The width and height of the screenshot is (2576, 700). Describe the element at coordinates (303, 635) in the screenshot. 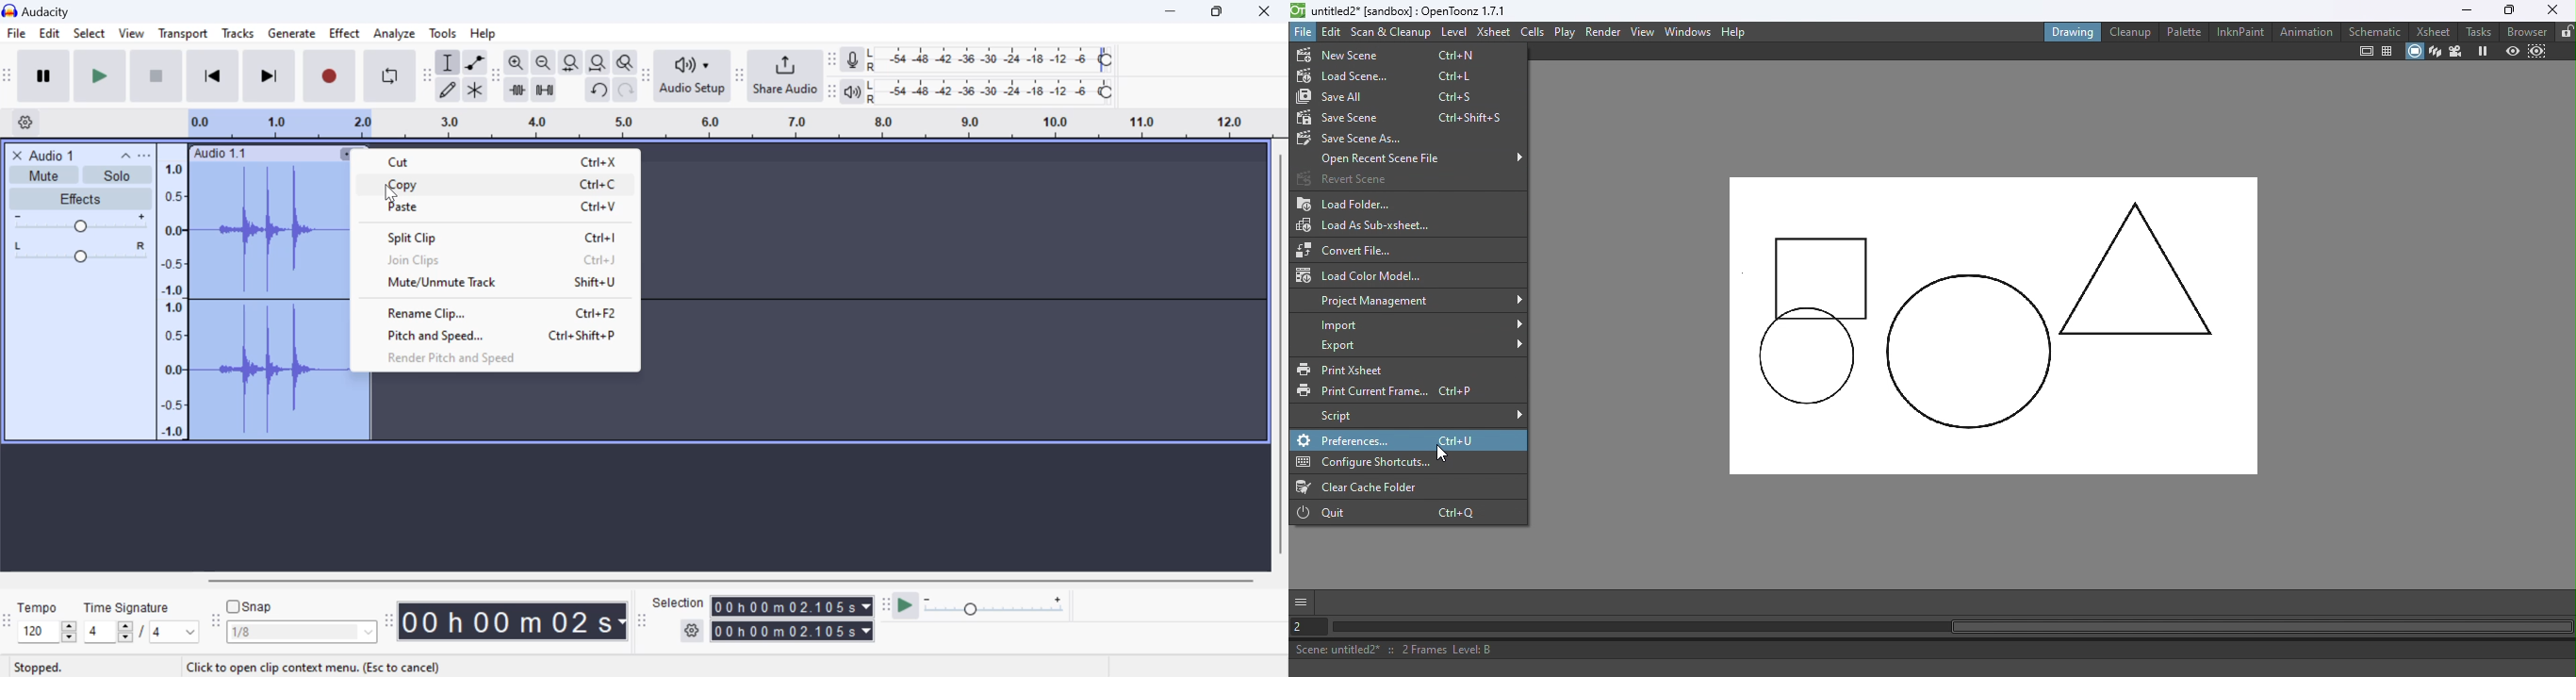

I see `Snap options` at that location.